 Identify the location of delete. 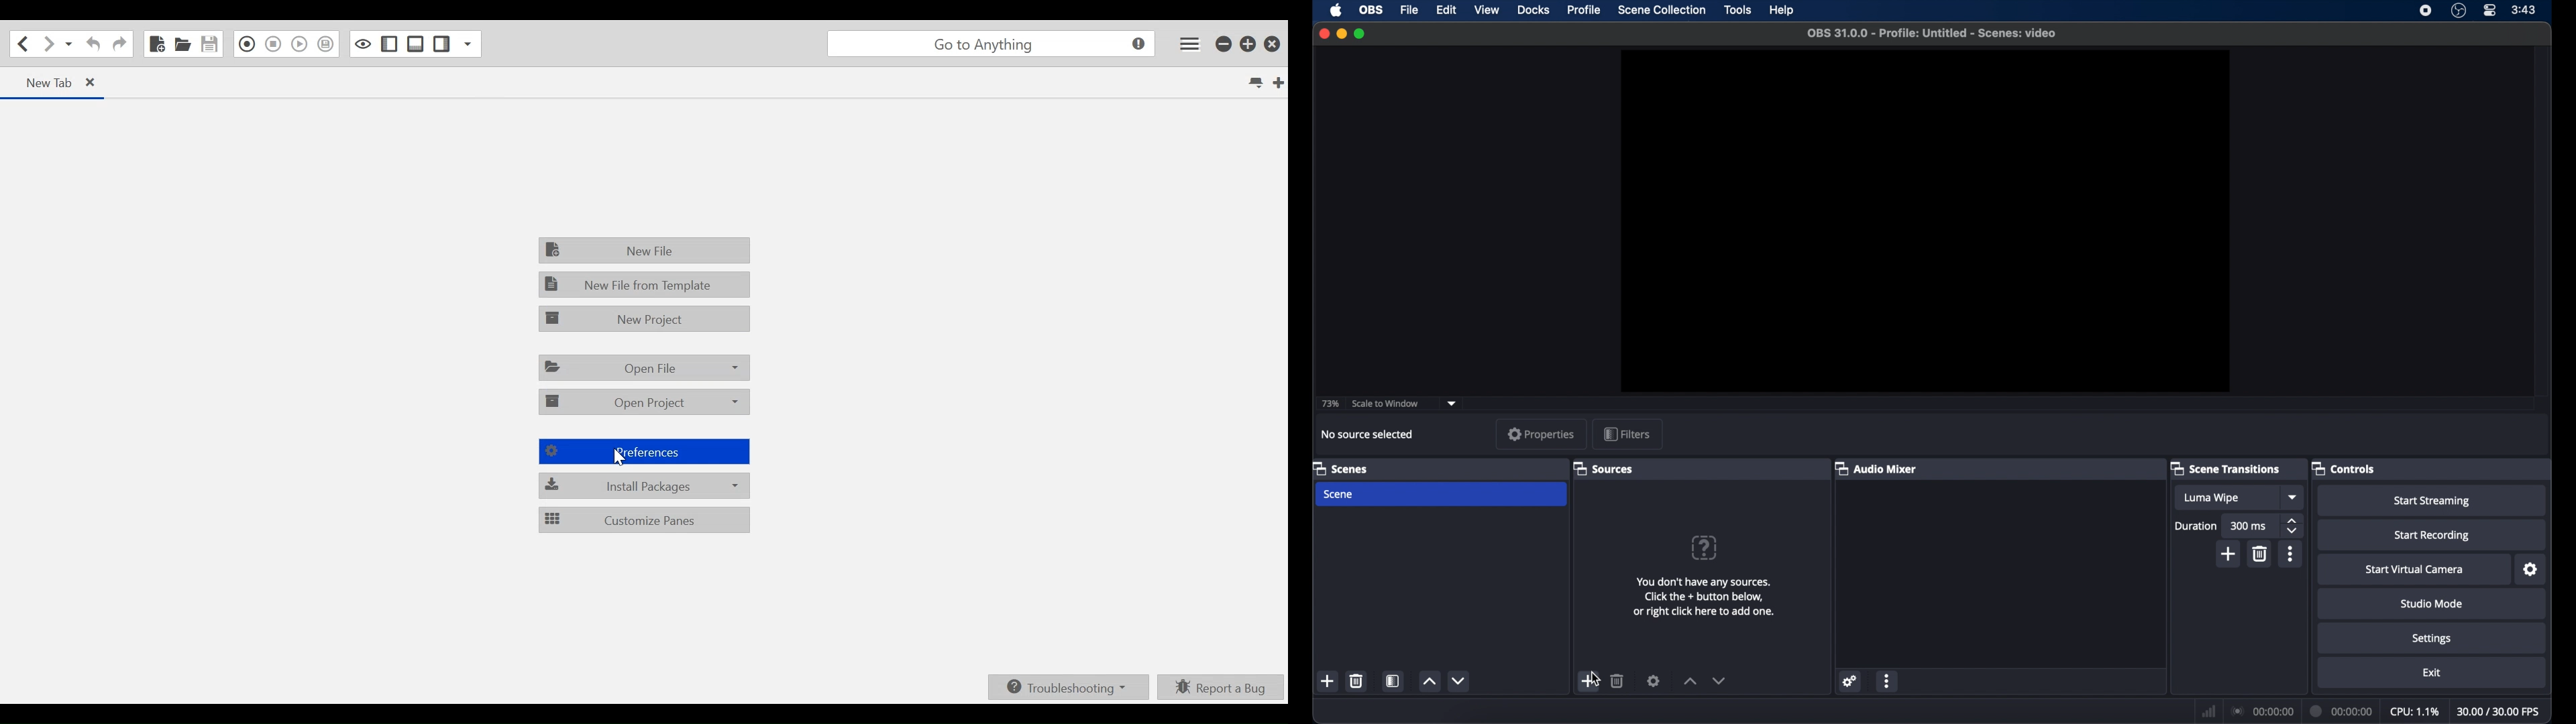
(2261, 554).